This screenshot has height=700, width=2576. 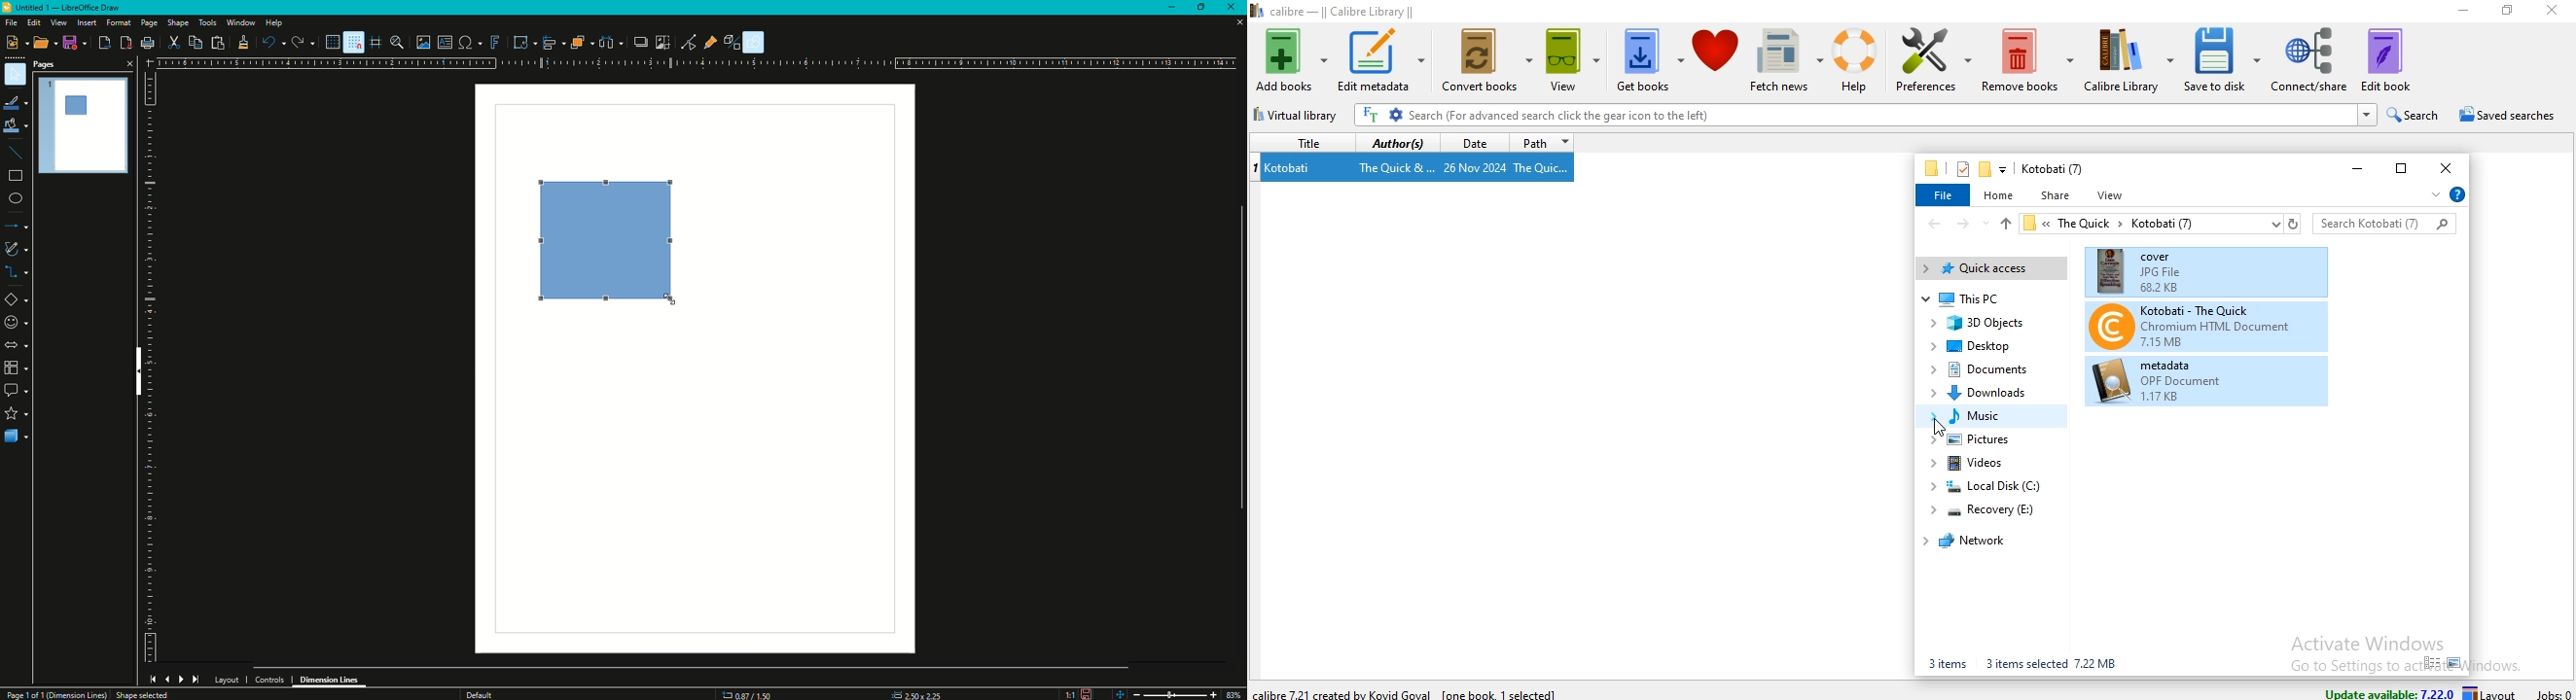 I want to click on Scroll, so click(x=1236, y=355).